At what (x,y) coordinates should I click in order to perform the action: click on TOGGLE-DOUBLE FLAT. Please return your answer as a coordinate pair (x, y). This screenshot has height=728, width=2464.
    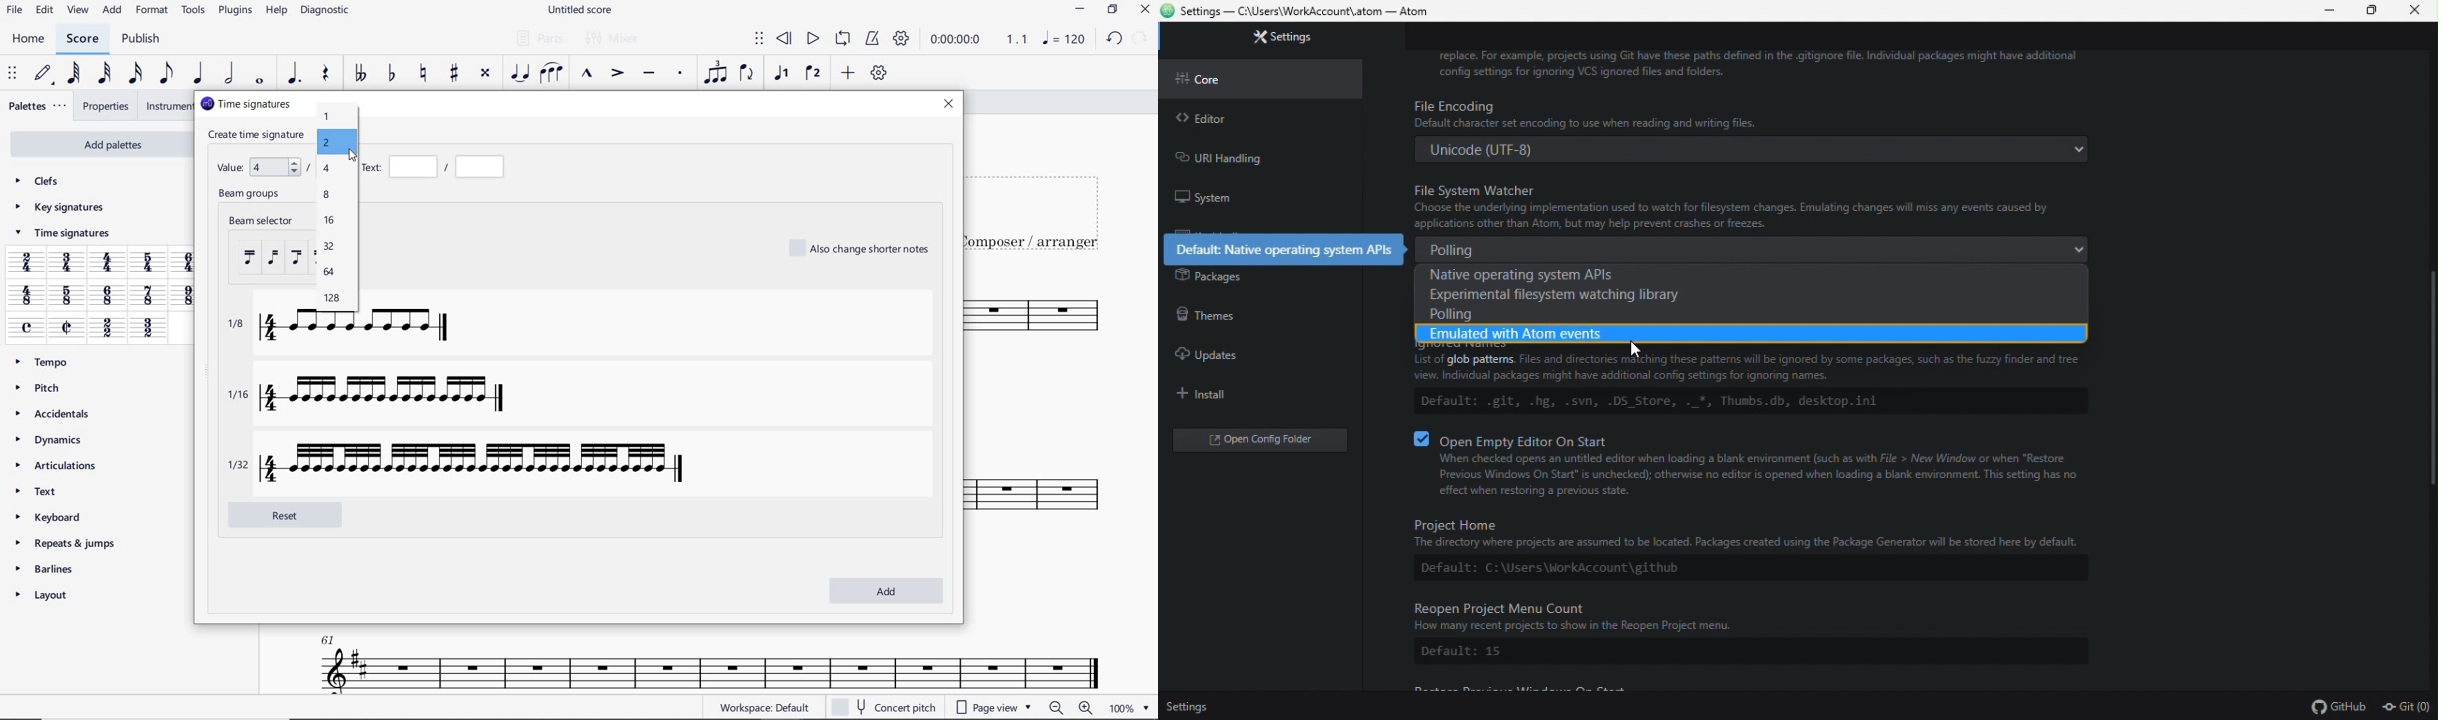
    Looking at the image, I should click on (360, 74).